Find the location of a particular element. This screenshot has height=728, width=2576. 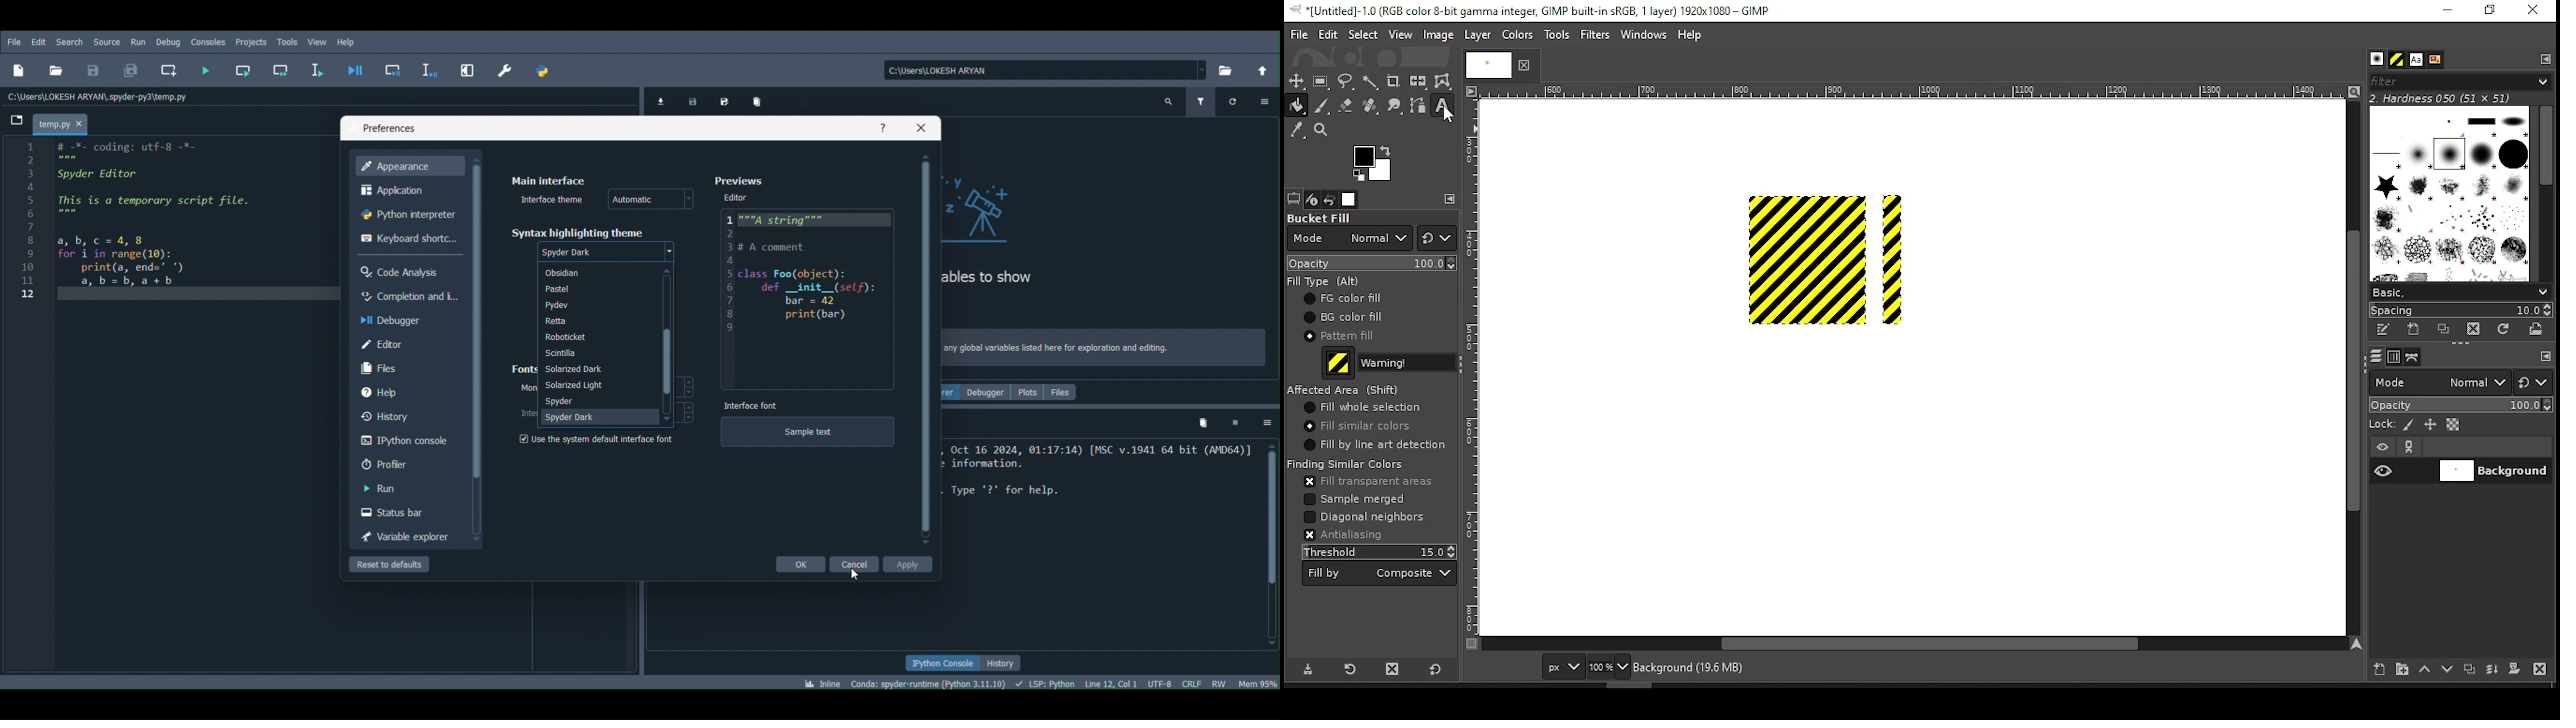

Browse tabs is located at coordinates (19, 120).